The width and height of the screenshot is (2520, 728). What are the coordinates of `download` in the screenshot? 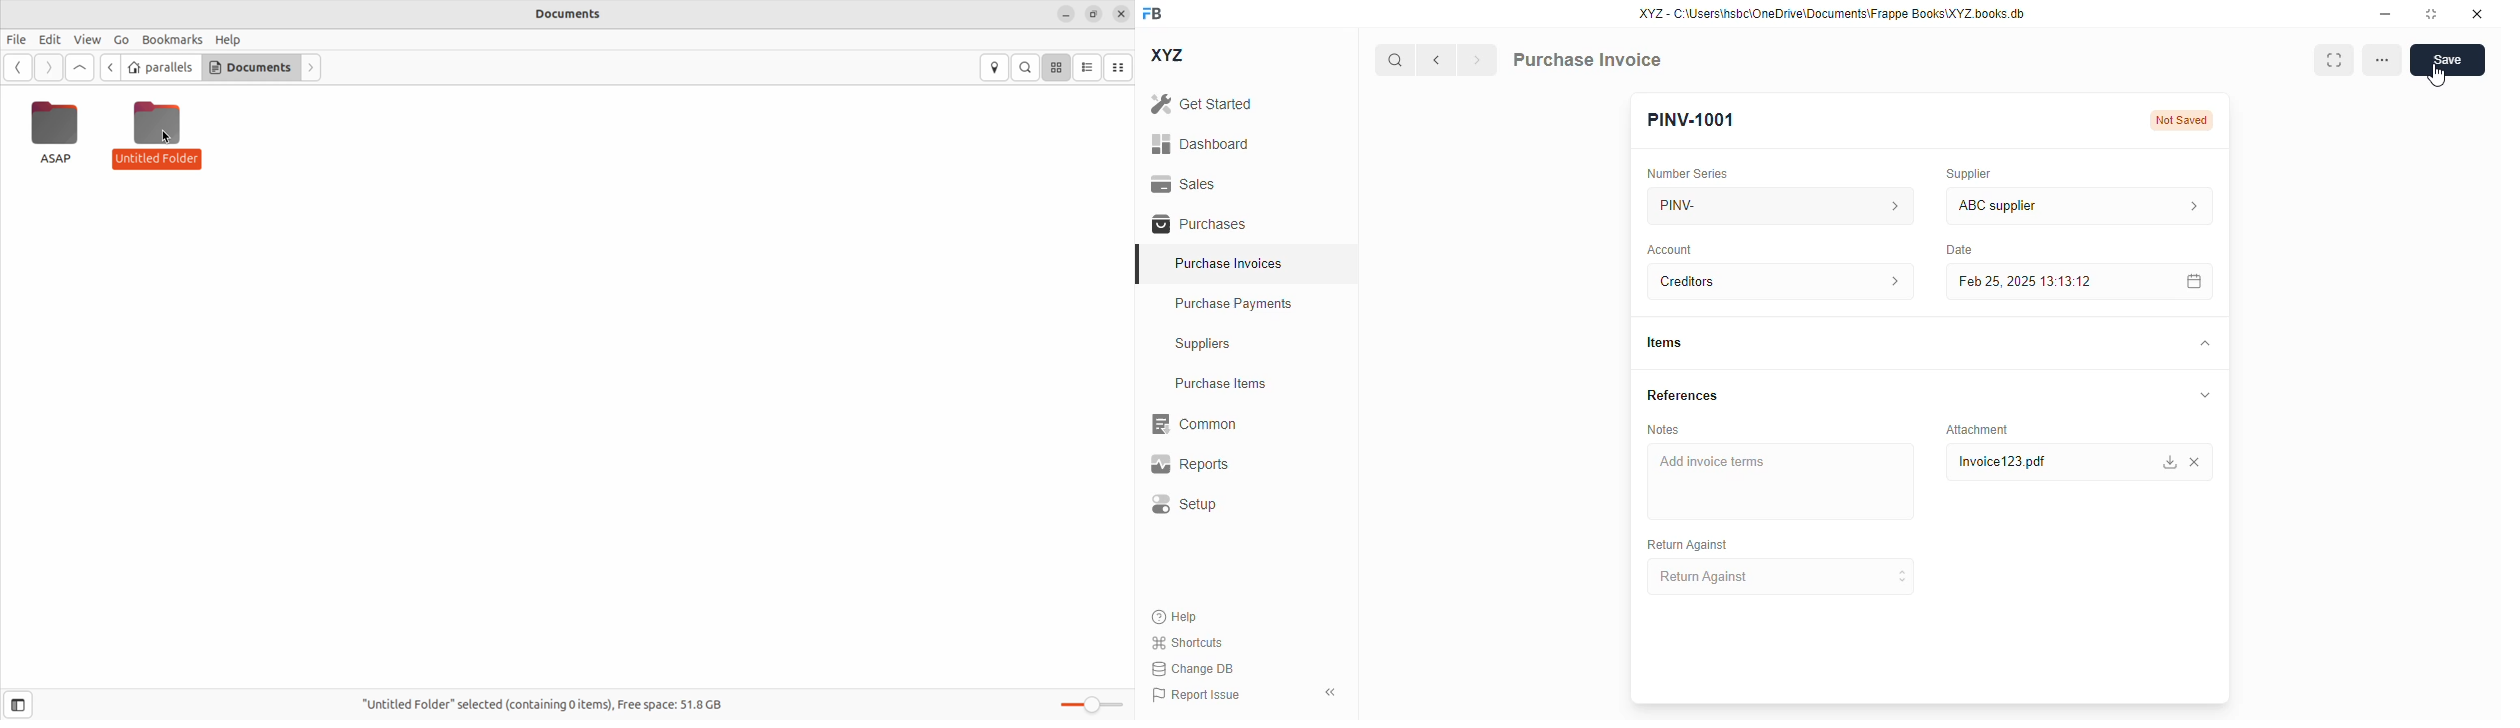 It's located at (2170, 462).